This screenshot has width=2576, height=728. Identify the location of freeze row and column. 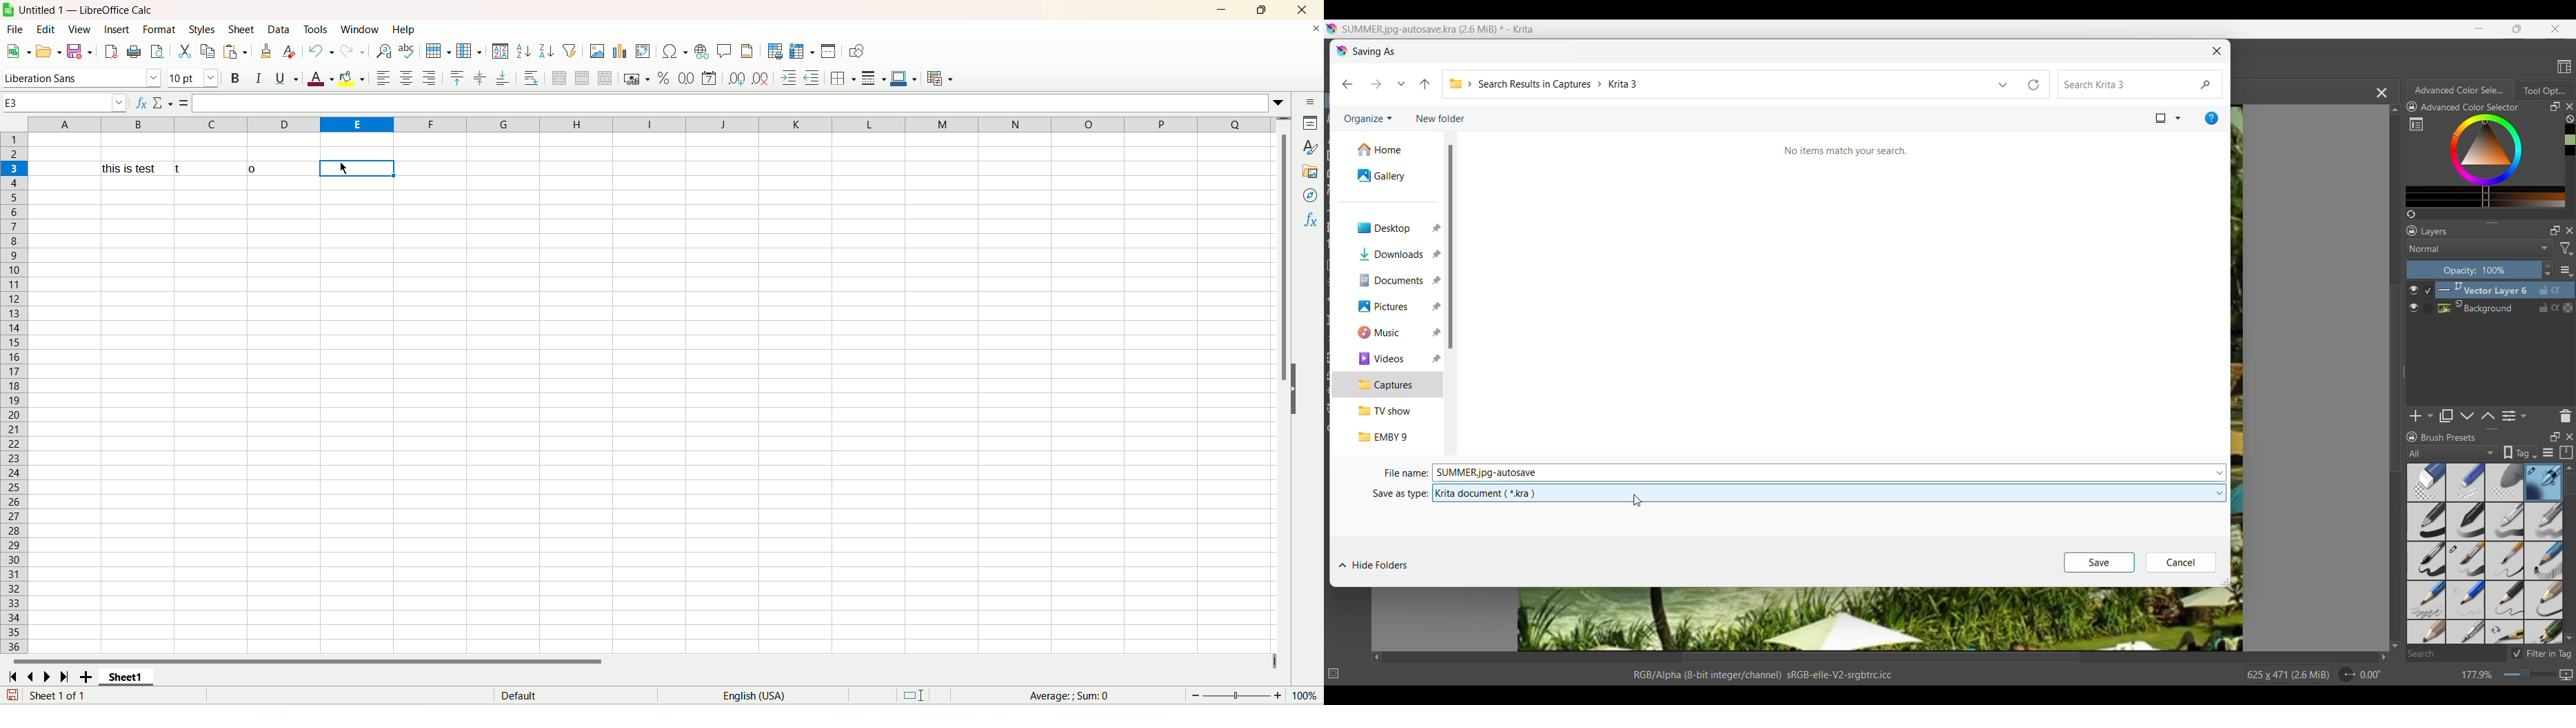
(801, 52).